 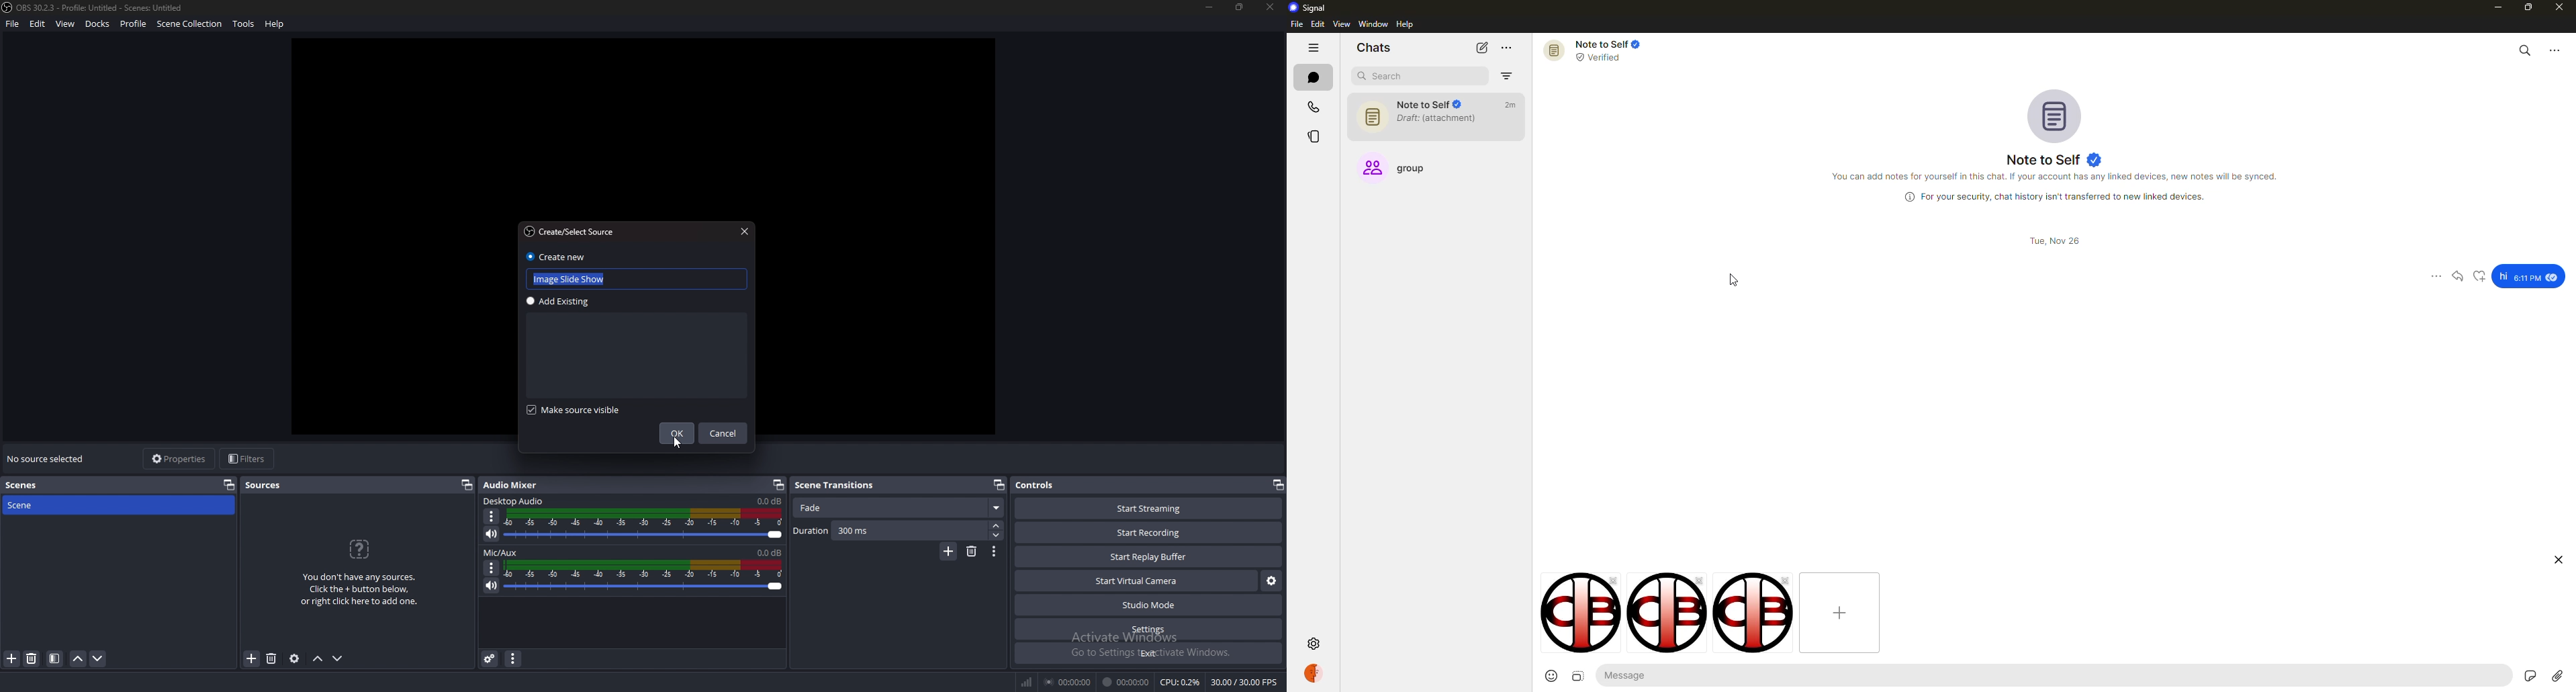 What do you see at coordinates (1508, 48) in the screenshot?
I see `more` at bounding box center [1508, 48].